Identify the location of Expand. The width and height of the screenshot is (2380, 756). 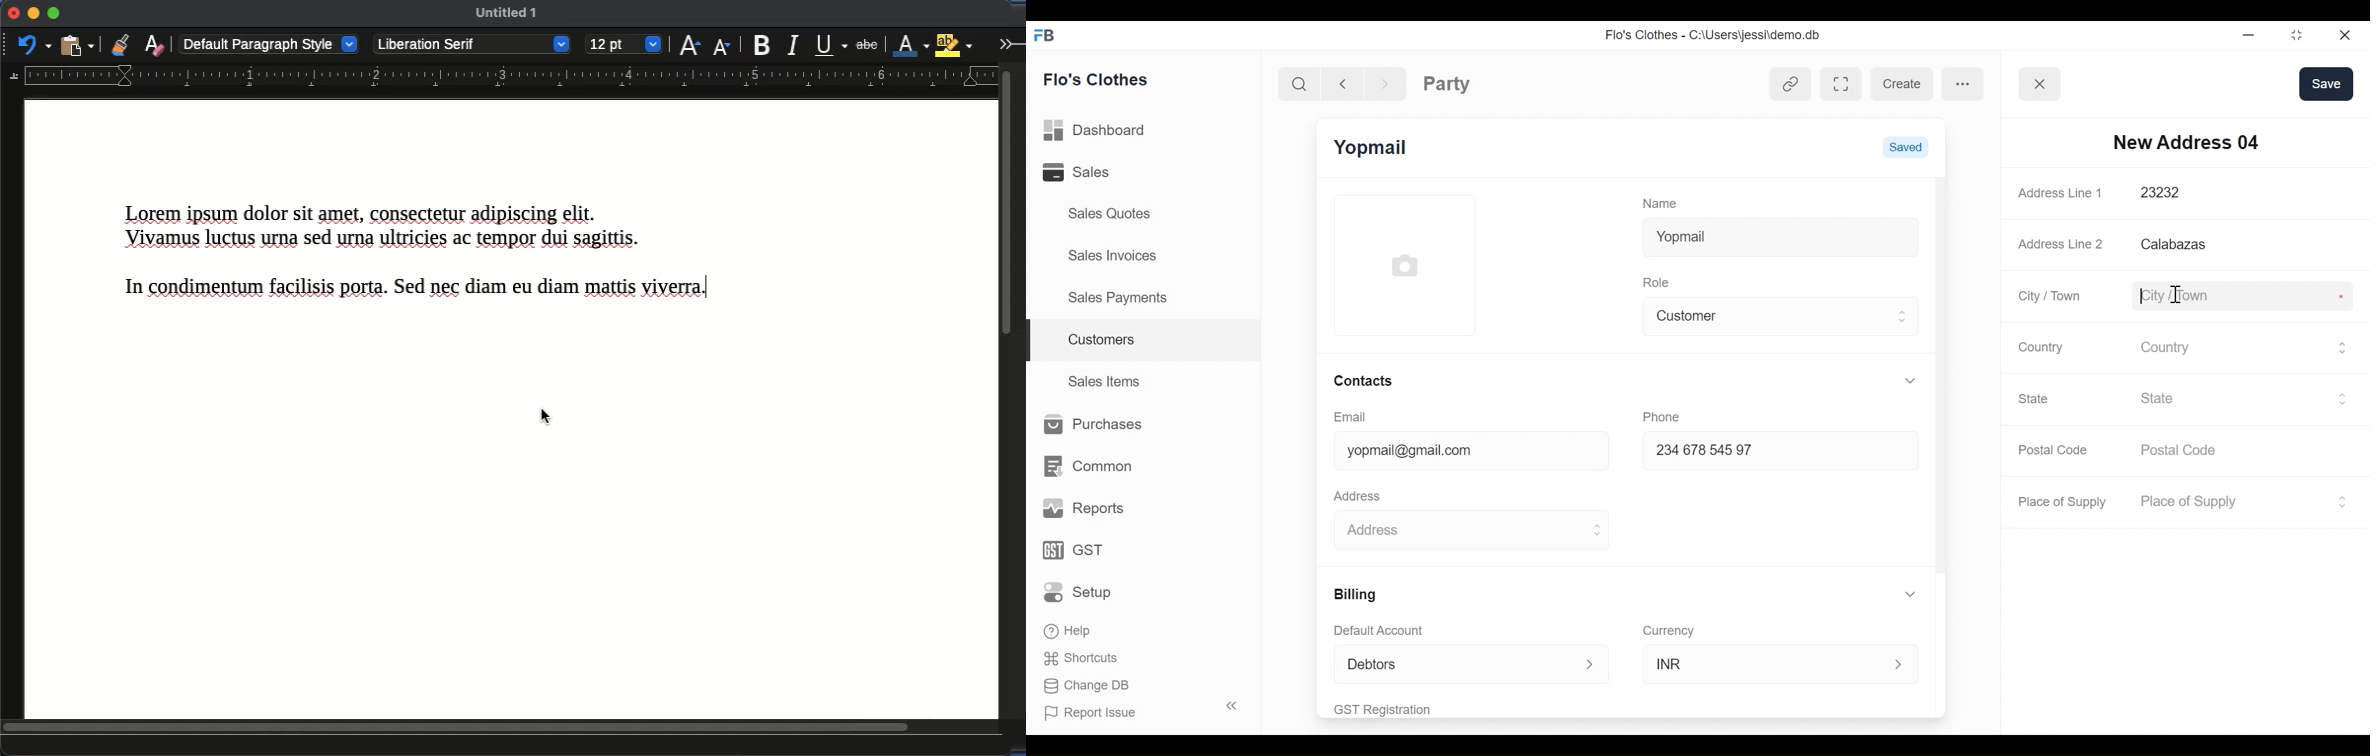
(2342, 348).